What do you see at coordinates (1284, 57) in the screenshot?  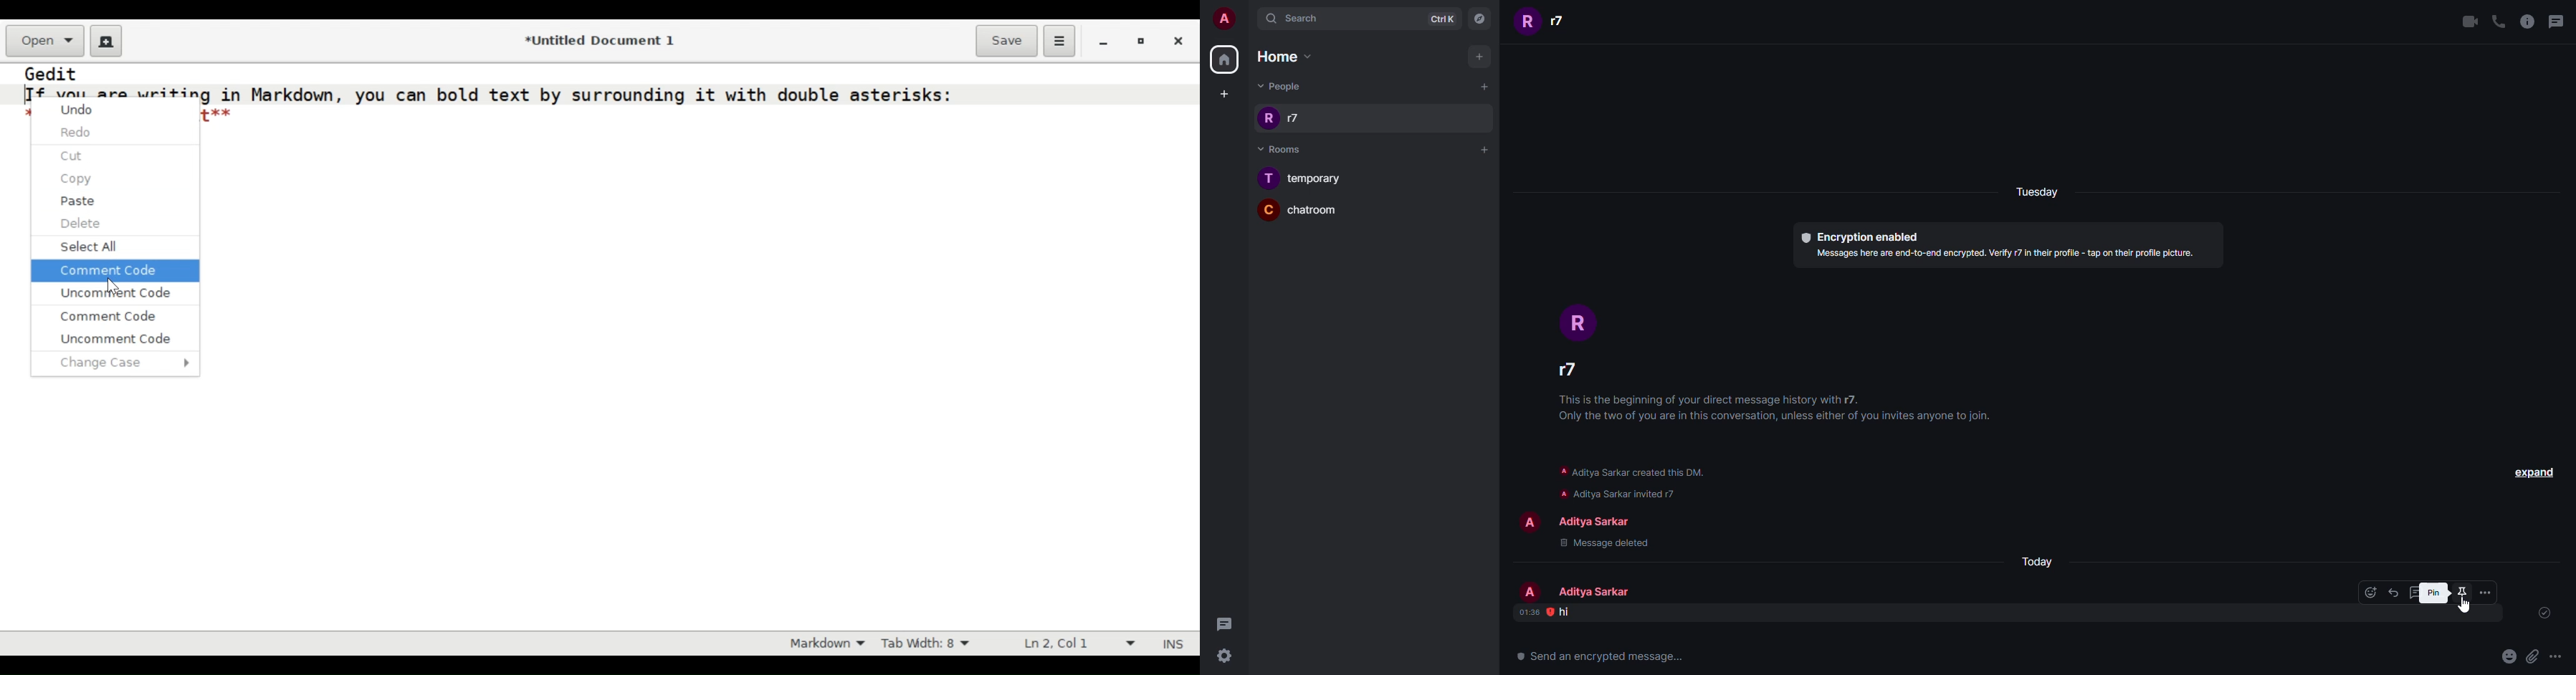 I see `home` at bounding box center [1284, 57].